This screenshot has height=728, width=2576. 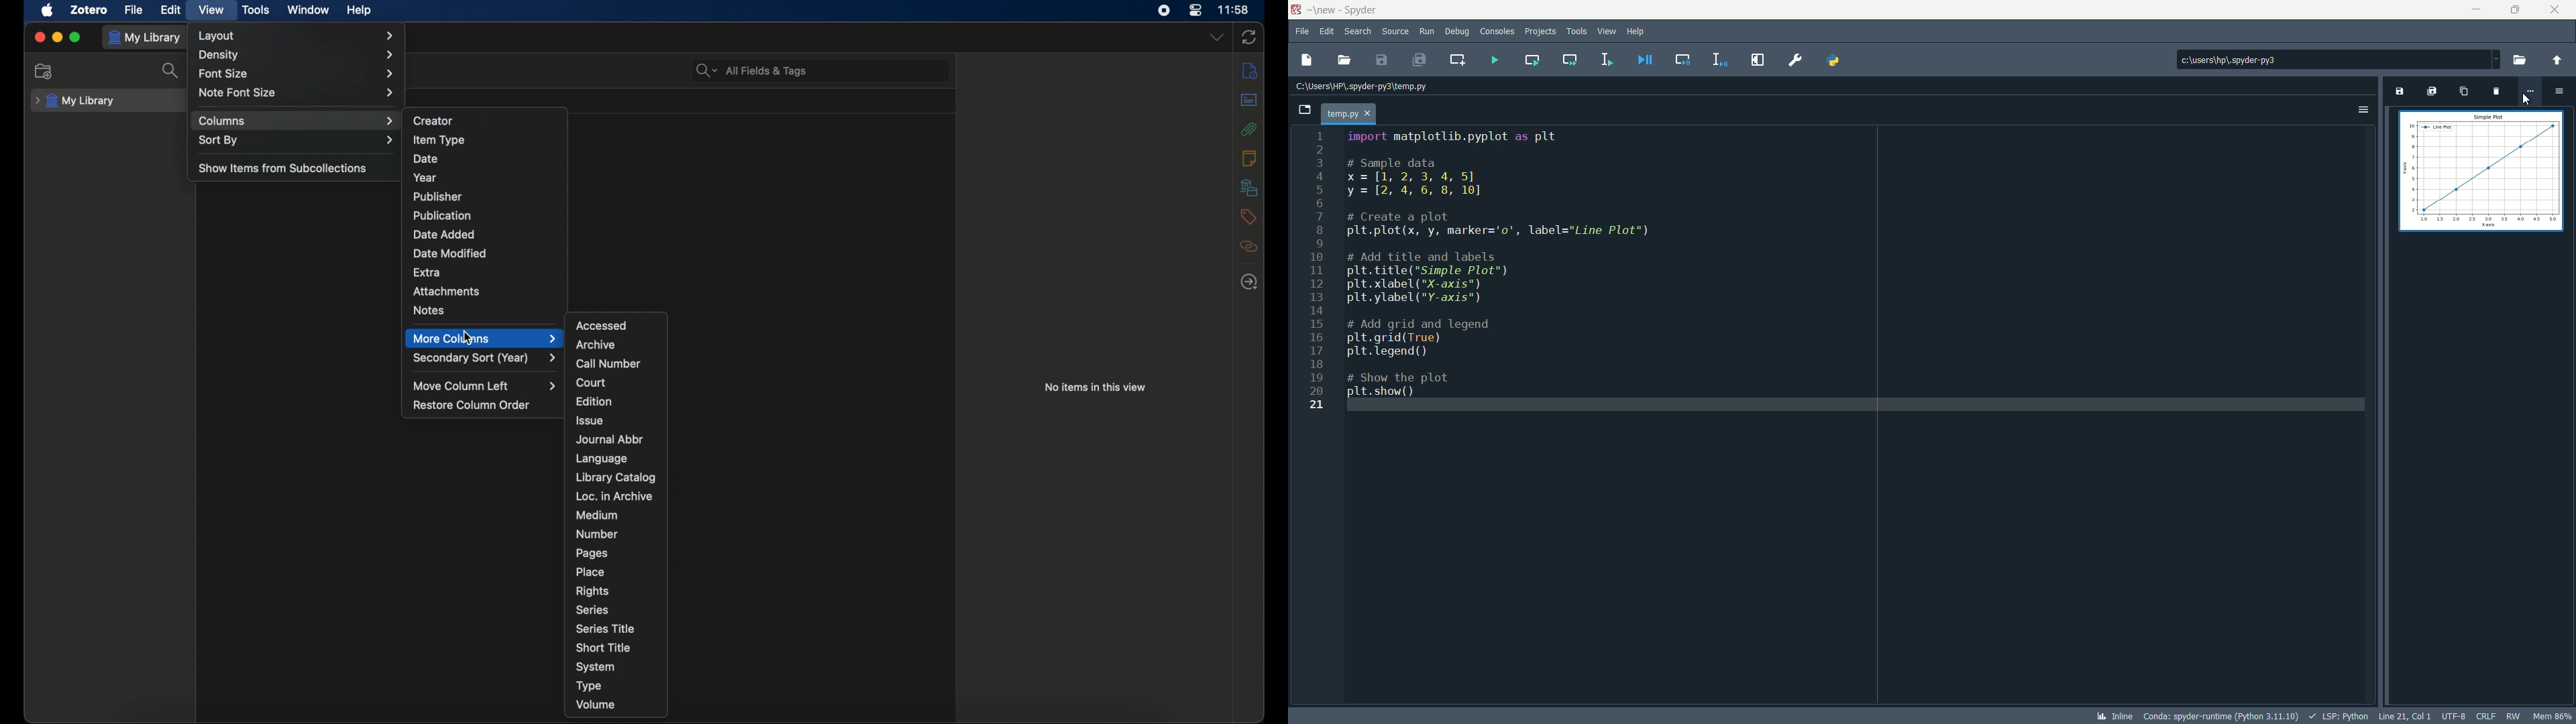 I want to click on info, so click(x=1249, y=71).